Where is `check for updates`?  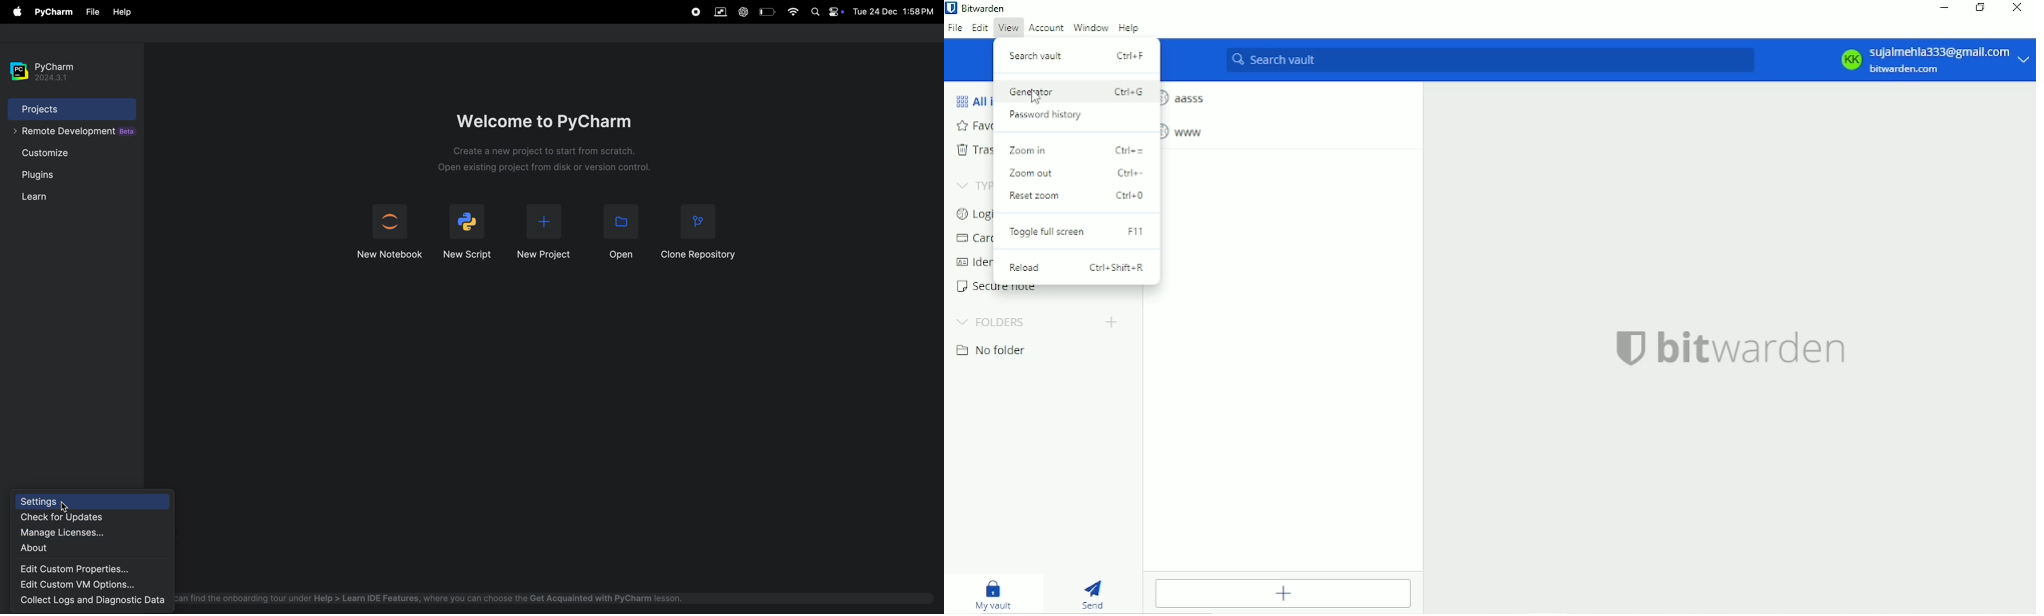
check for updates is located at coordinates (82, 518).